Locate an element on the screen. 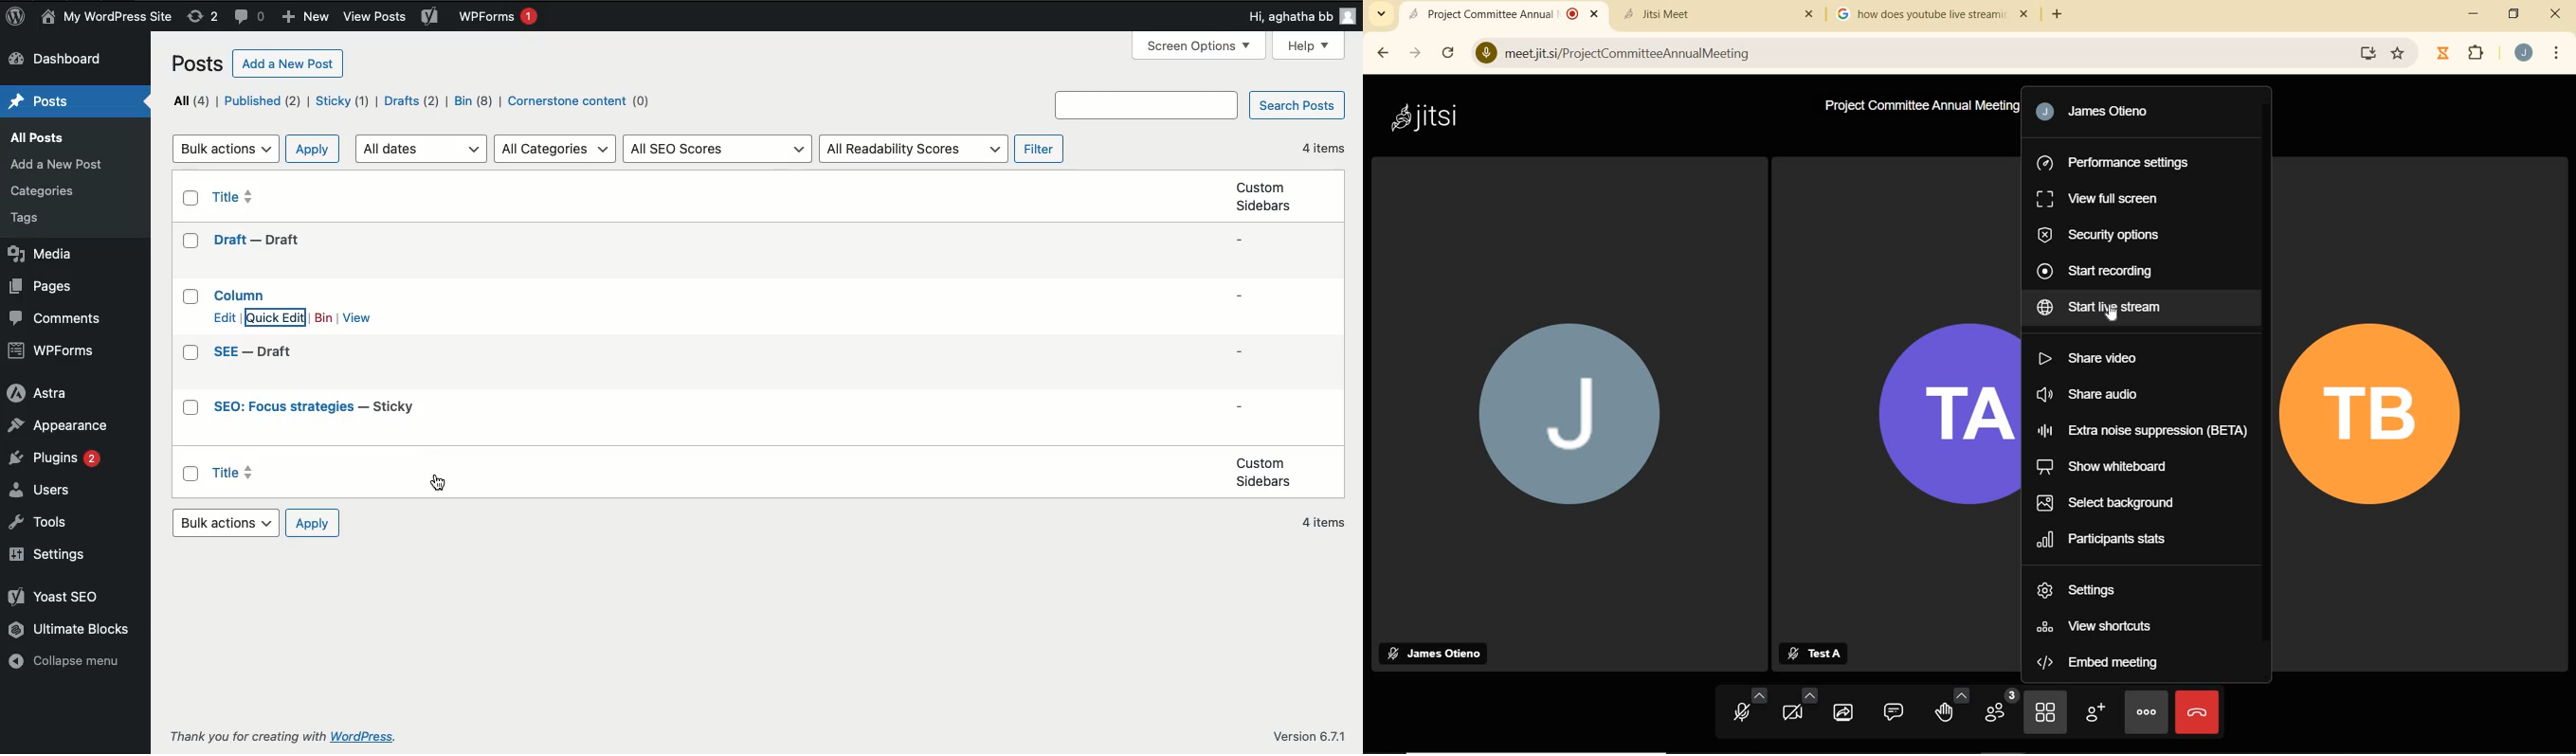  column is located at coordinates (242, 294).